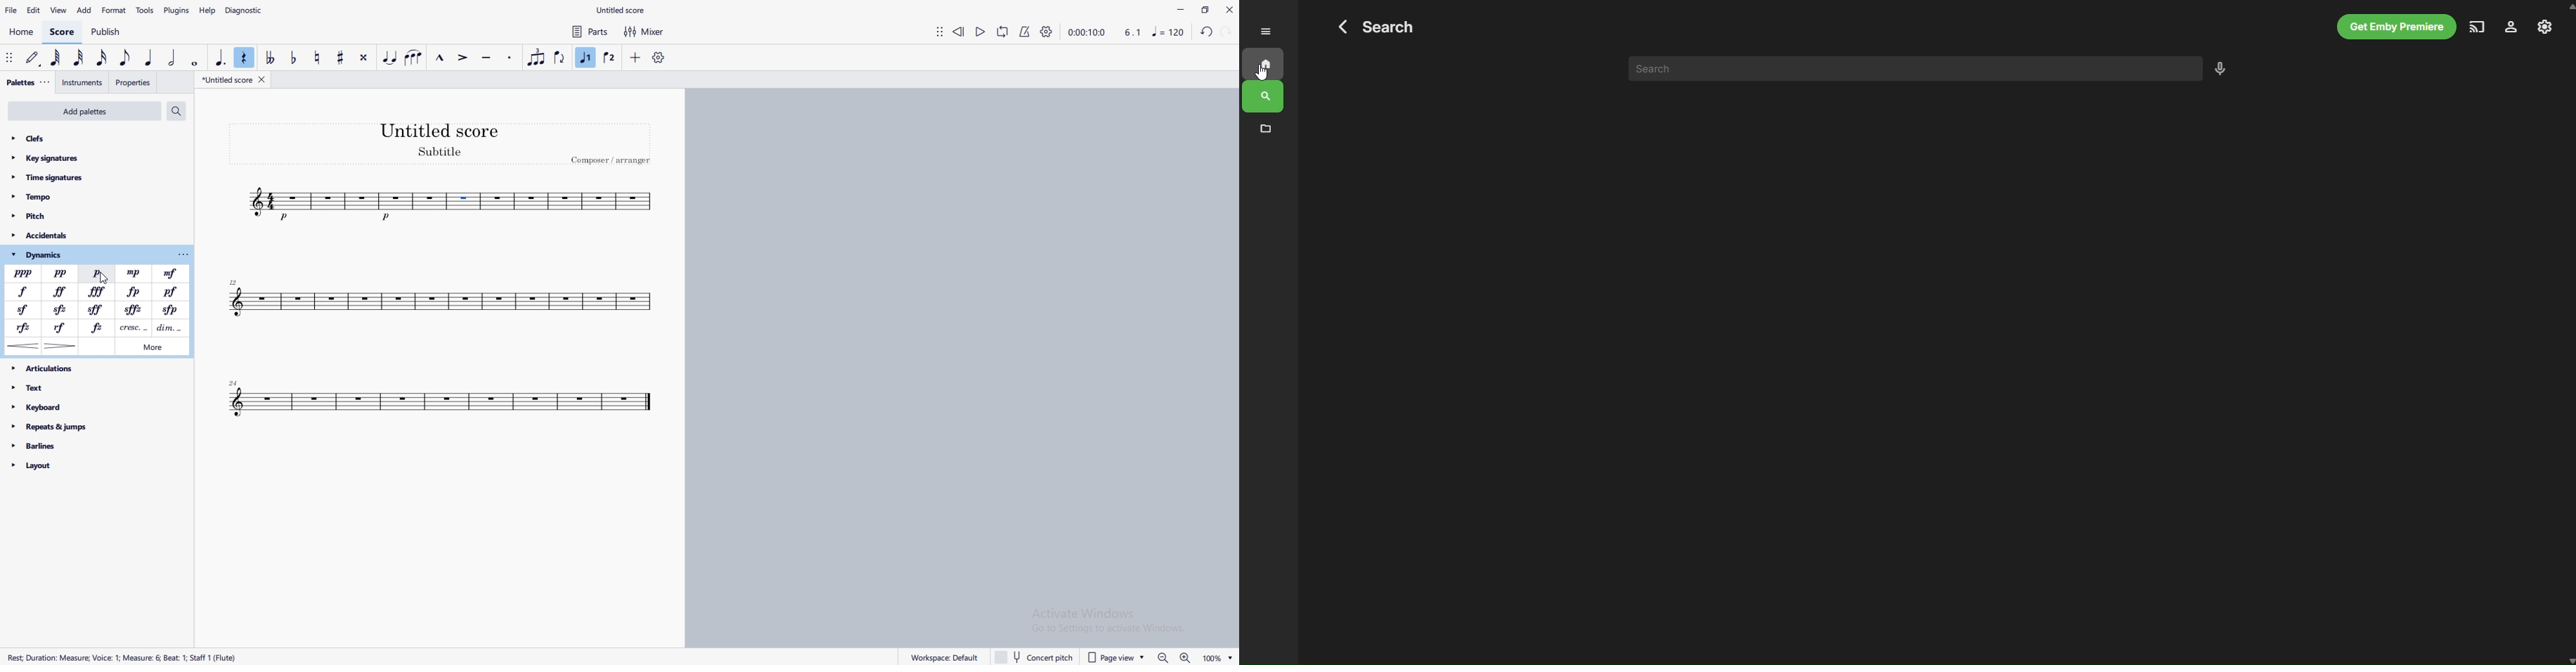 The height and width of the screenshot is (672, 2576). I want to click on pianississimo, so click(22, 273).